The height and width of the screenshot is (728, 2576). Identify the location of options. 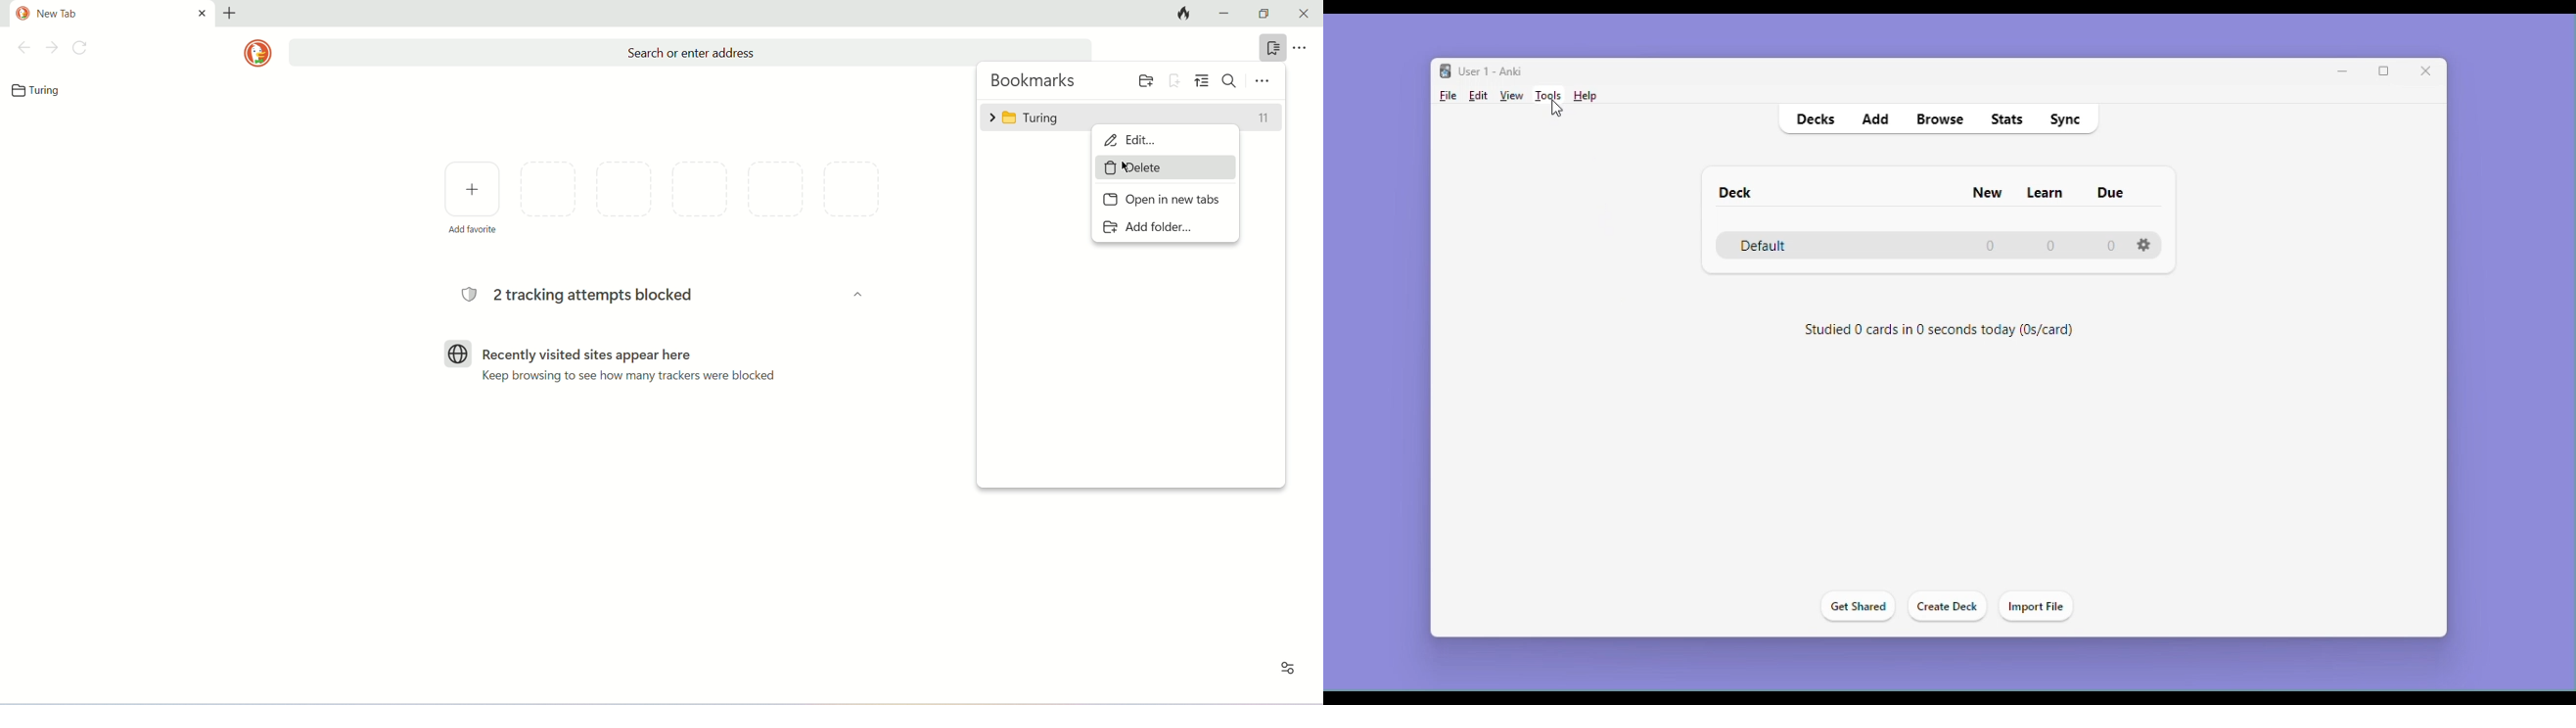
(1264, 79).